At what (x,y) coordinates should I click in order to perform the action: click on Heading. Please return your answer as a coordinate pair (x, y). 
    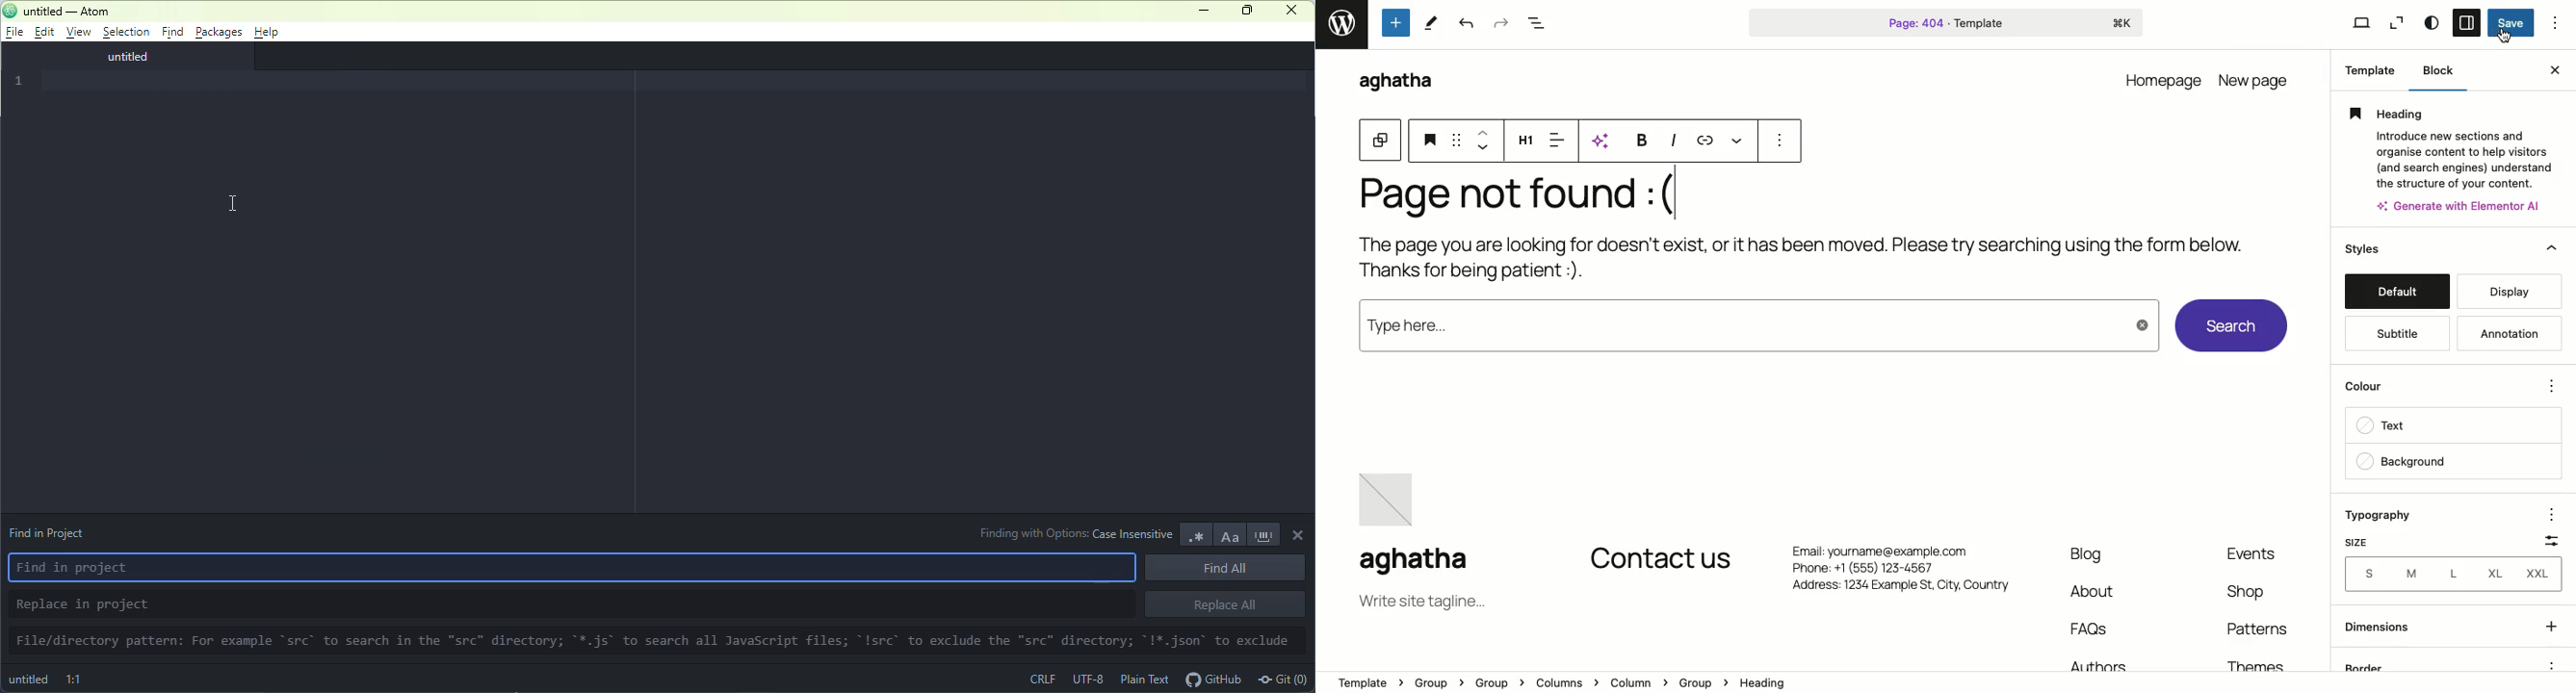
    Looking at the image, I should click on (1430, 138).